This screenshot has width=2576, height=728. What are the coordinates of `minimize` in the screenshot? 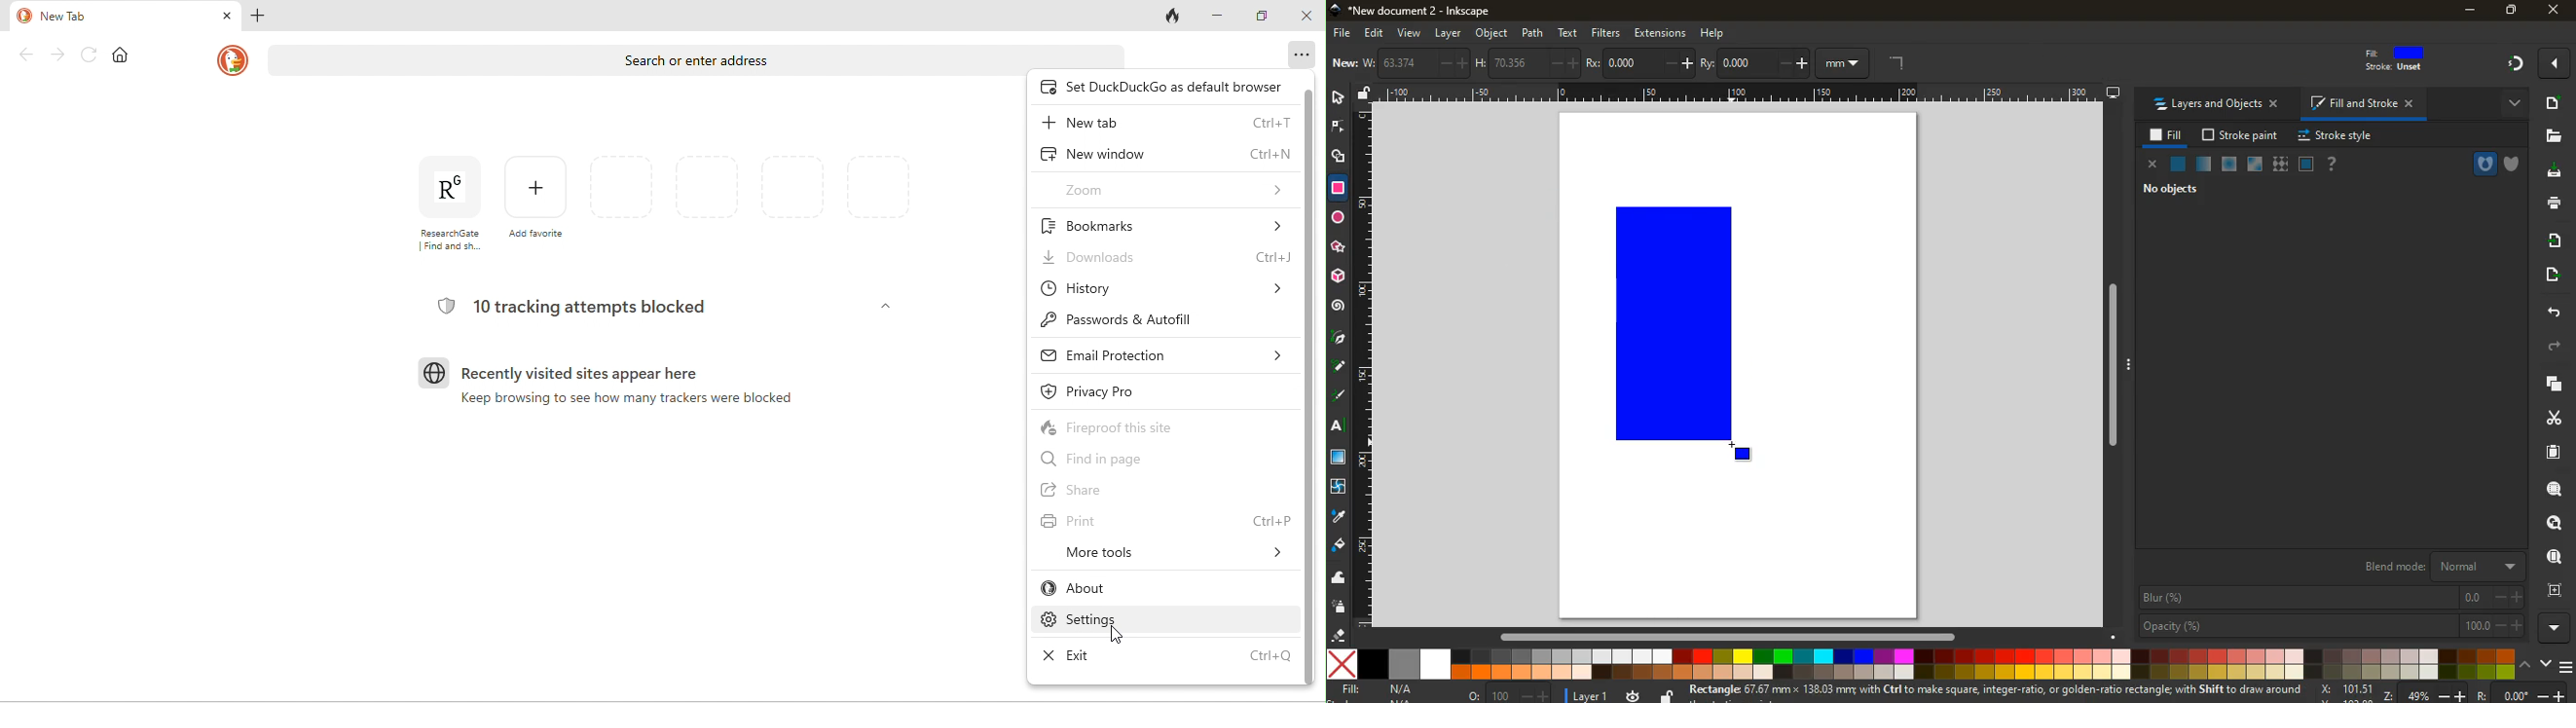 It's located at (1220, 17).